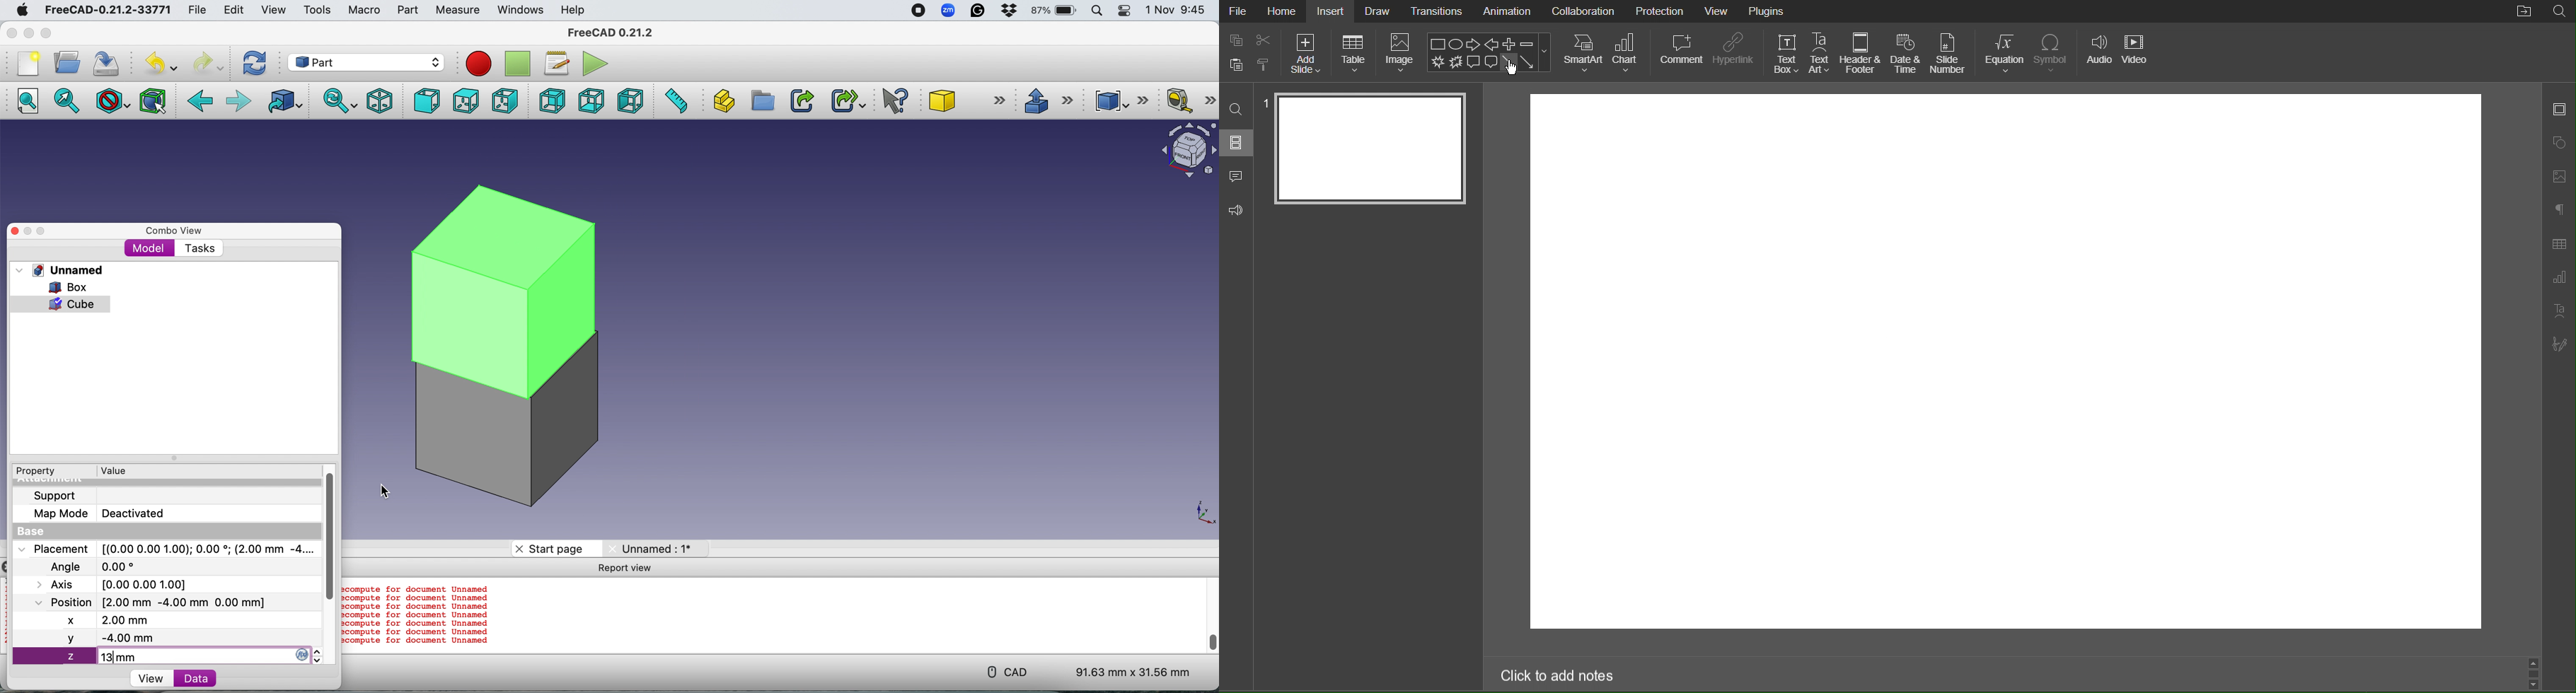  Describe the element at coordinates (417, 615) in the screenshot. I see `compute for document Unnamed` at that location.